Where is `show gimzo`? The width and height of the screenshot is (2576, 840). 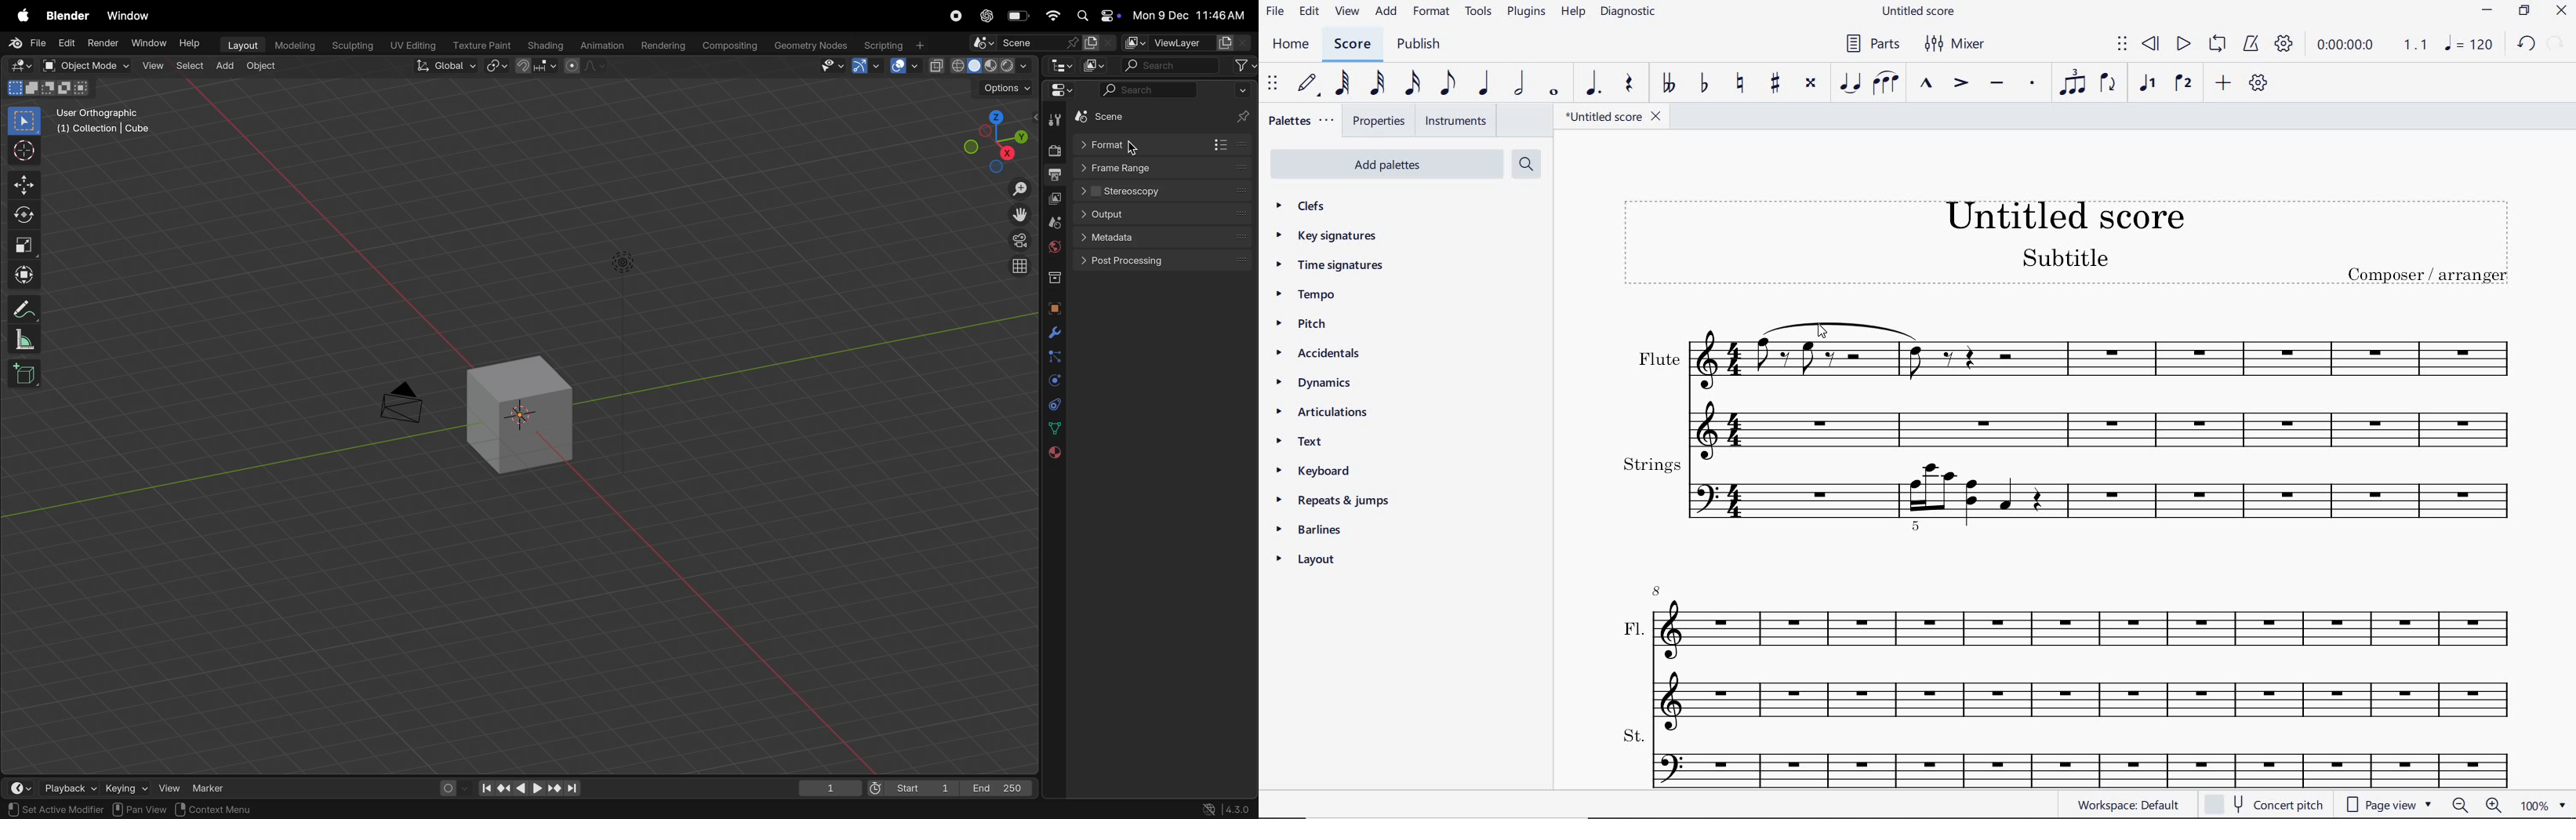 show gimzo is located at coordinates (865, 66).